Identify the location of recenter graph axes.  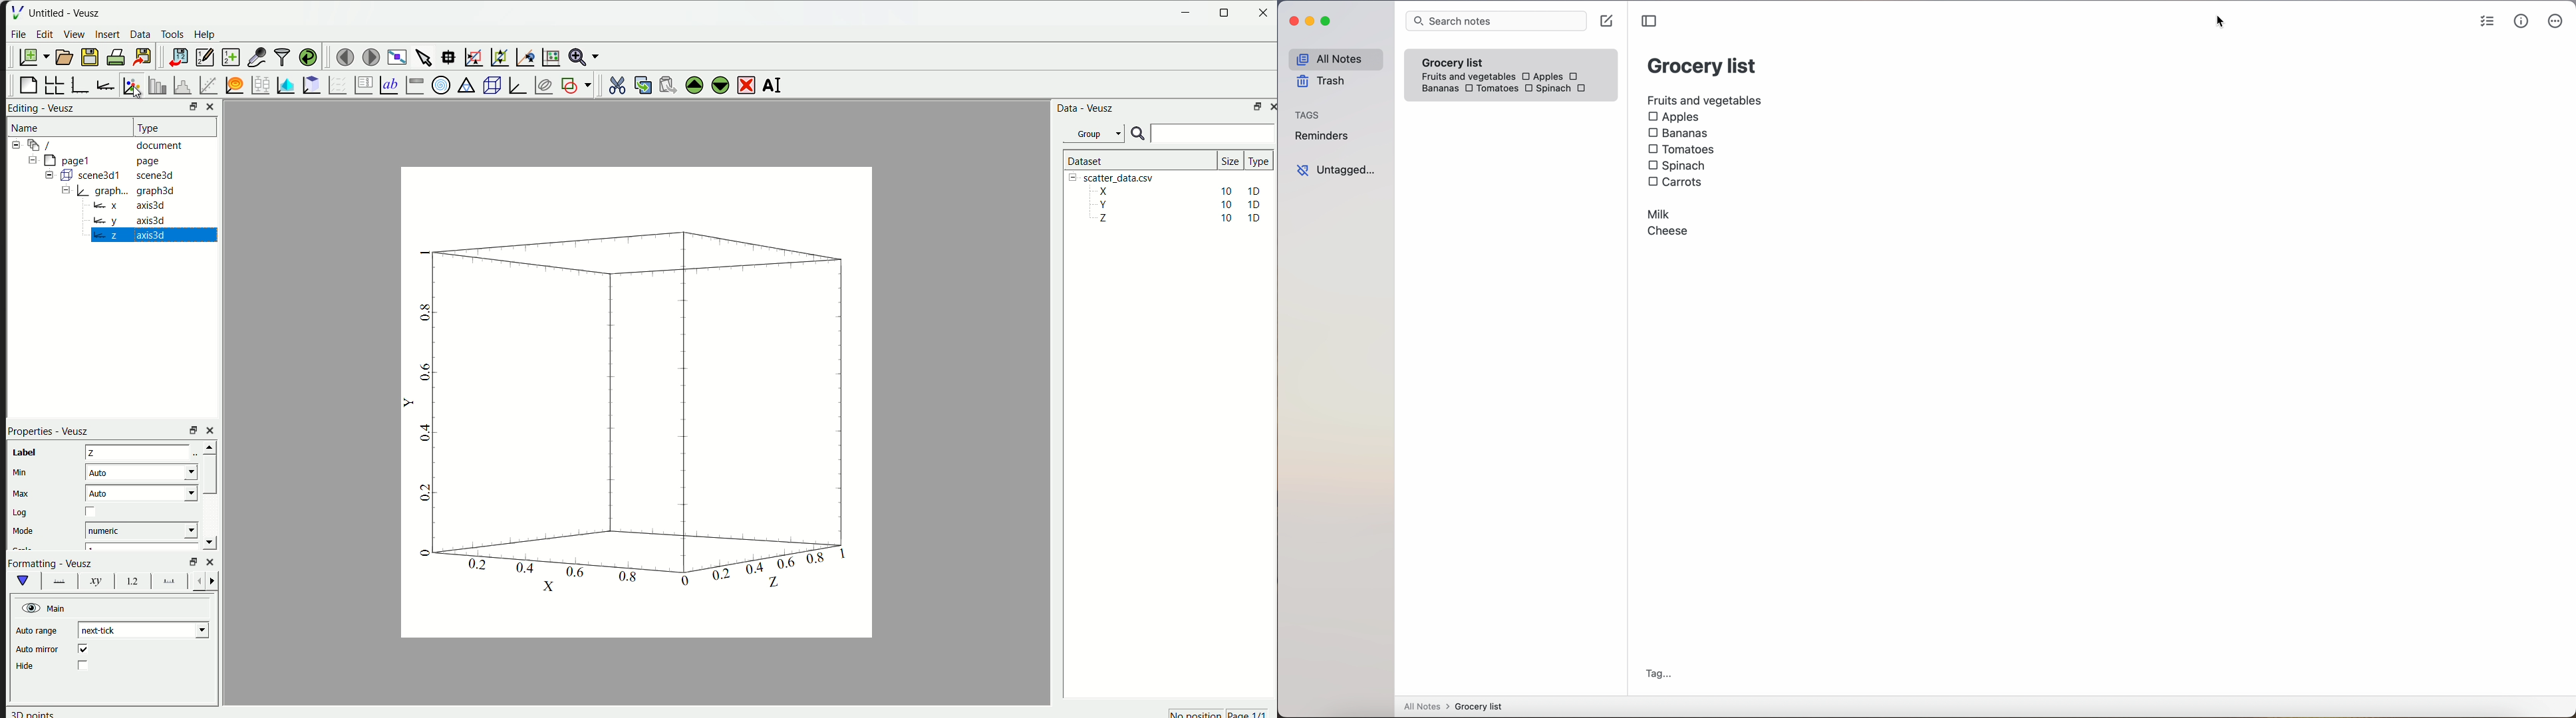
(521, 55).